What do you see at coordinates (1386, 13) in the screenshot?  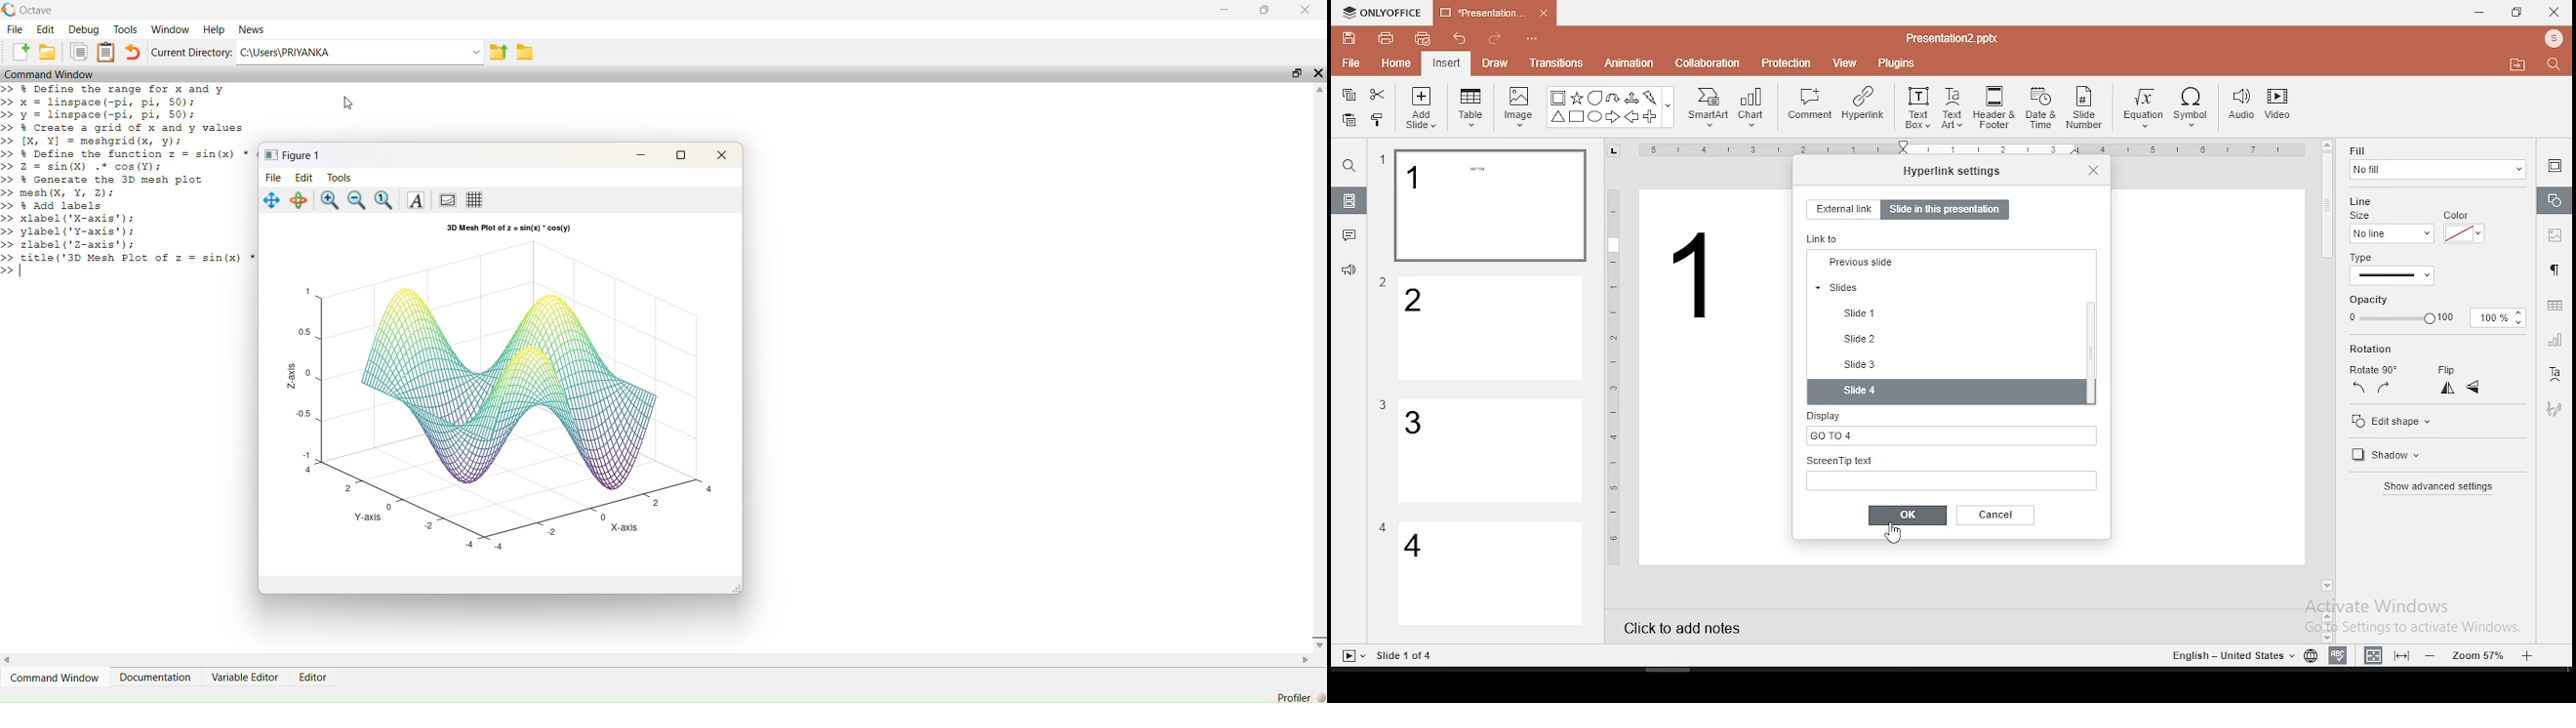 I see `icon` at bounding box center [1386, 13].